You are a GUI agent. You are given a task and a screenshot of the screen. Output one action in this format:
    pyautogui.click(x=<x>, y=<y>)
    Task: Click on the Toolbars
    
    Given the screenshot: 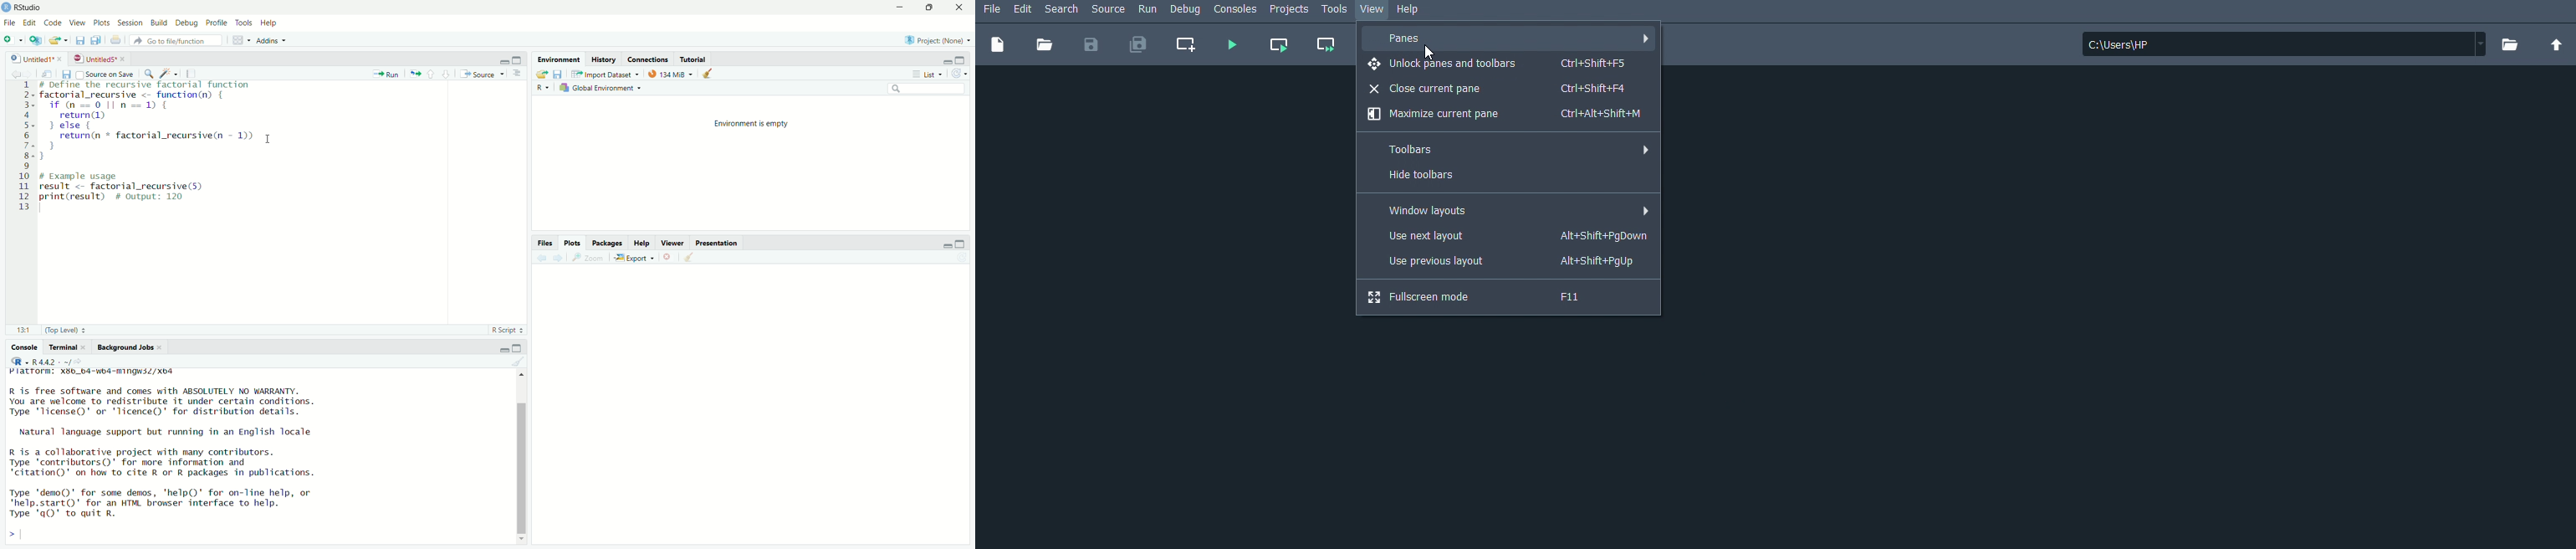 What is the action you would take?
    pyautogui.click(x=1523, y=150)
    